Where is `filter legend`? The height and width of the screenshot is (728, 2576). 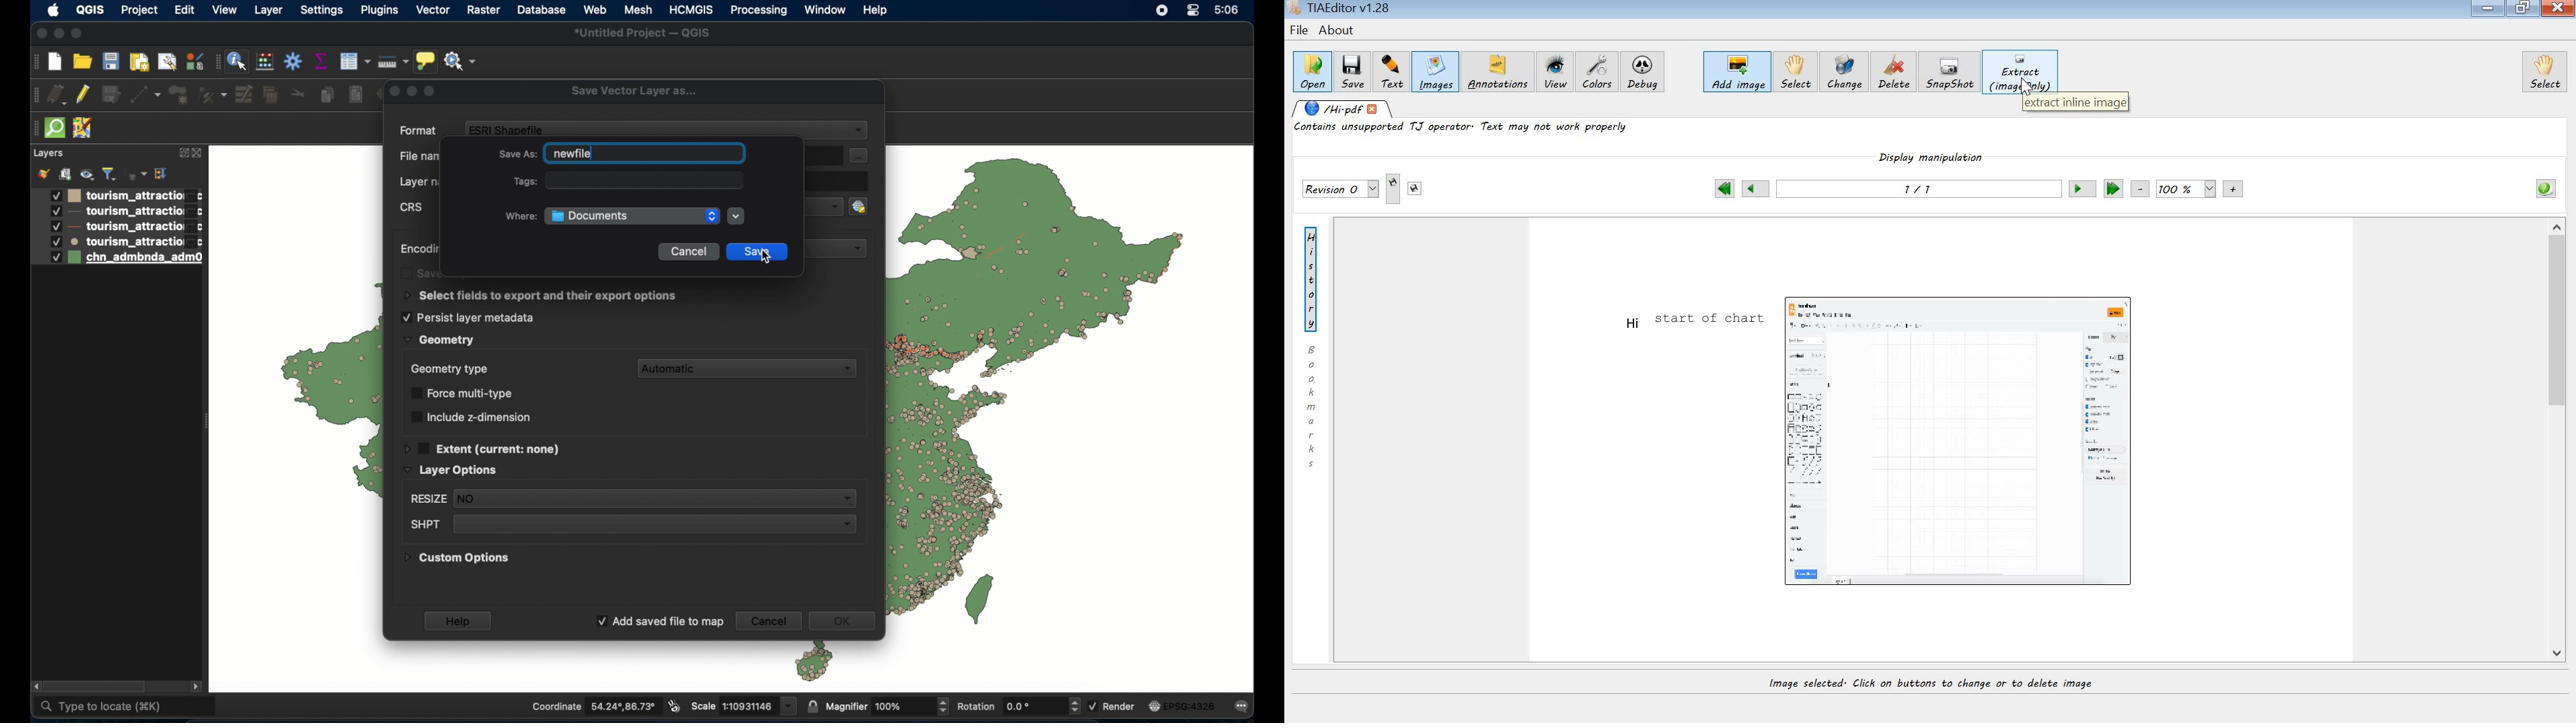
filter legend is located at coordinates (109, 174).